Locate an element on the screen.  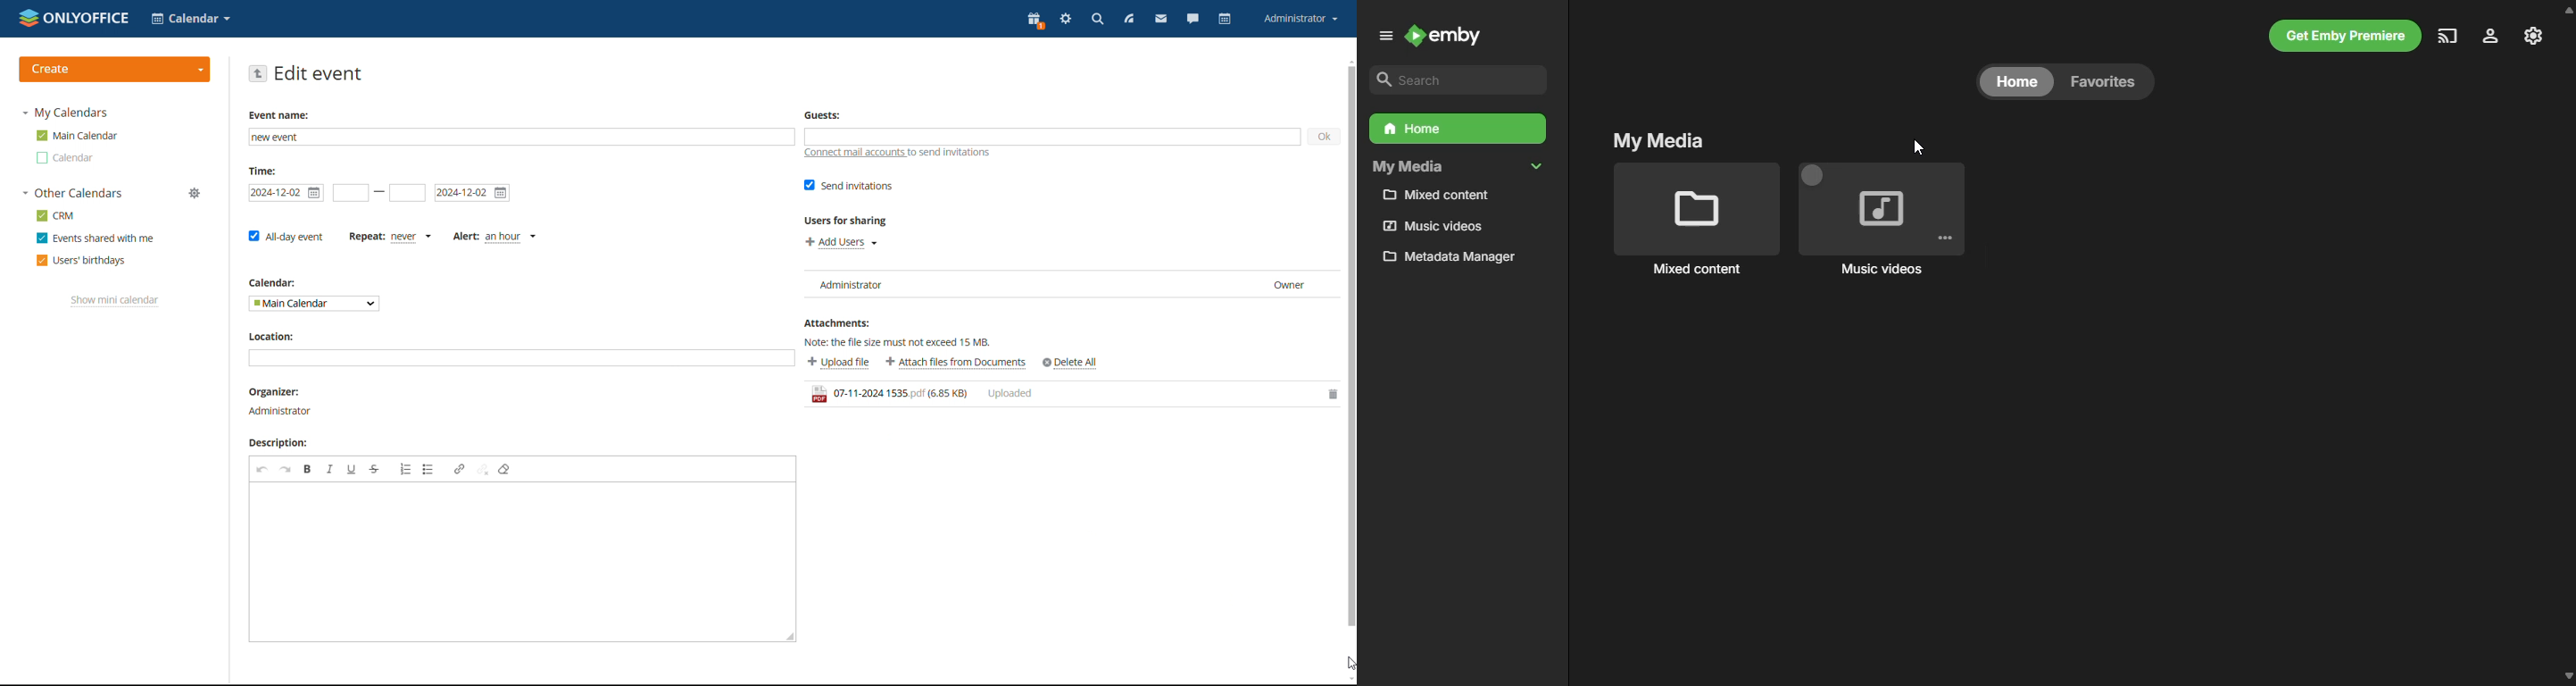
underline is located at coordinates (352, 469).